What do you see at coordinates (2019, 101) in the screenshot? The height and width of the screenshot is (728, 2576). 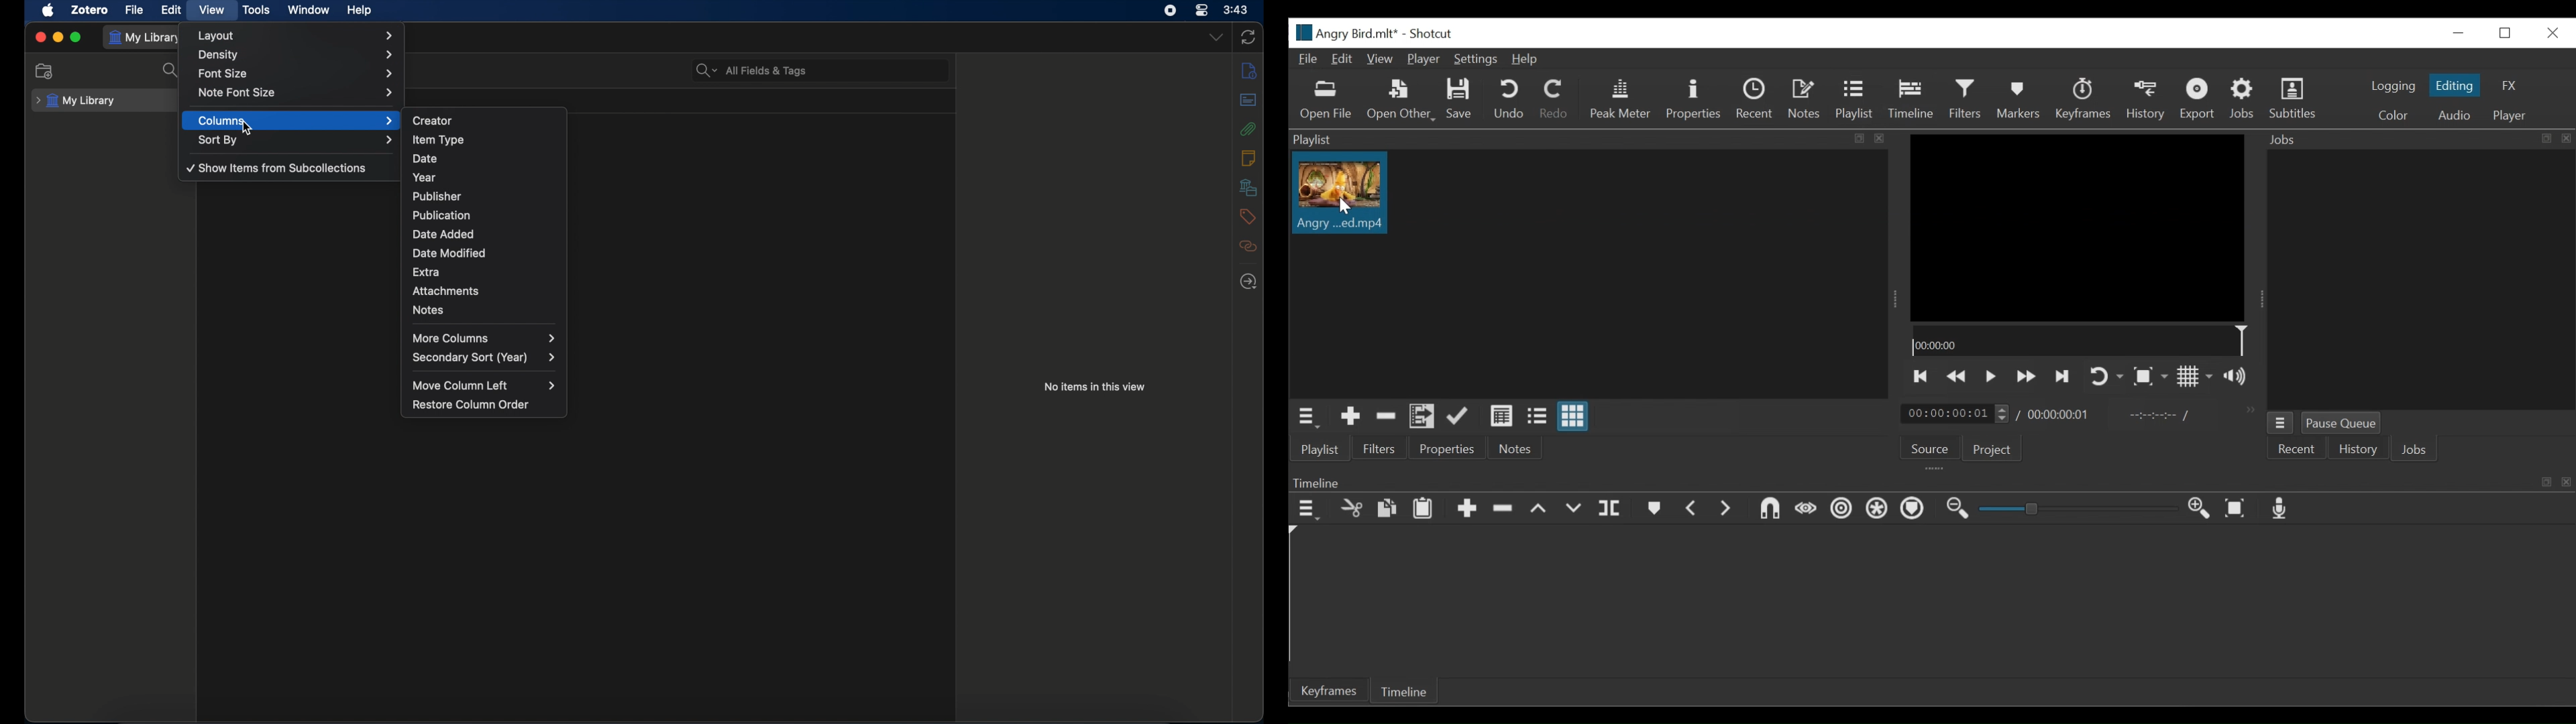 I see `Markers` at bounding box center [2019, 101].